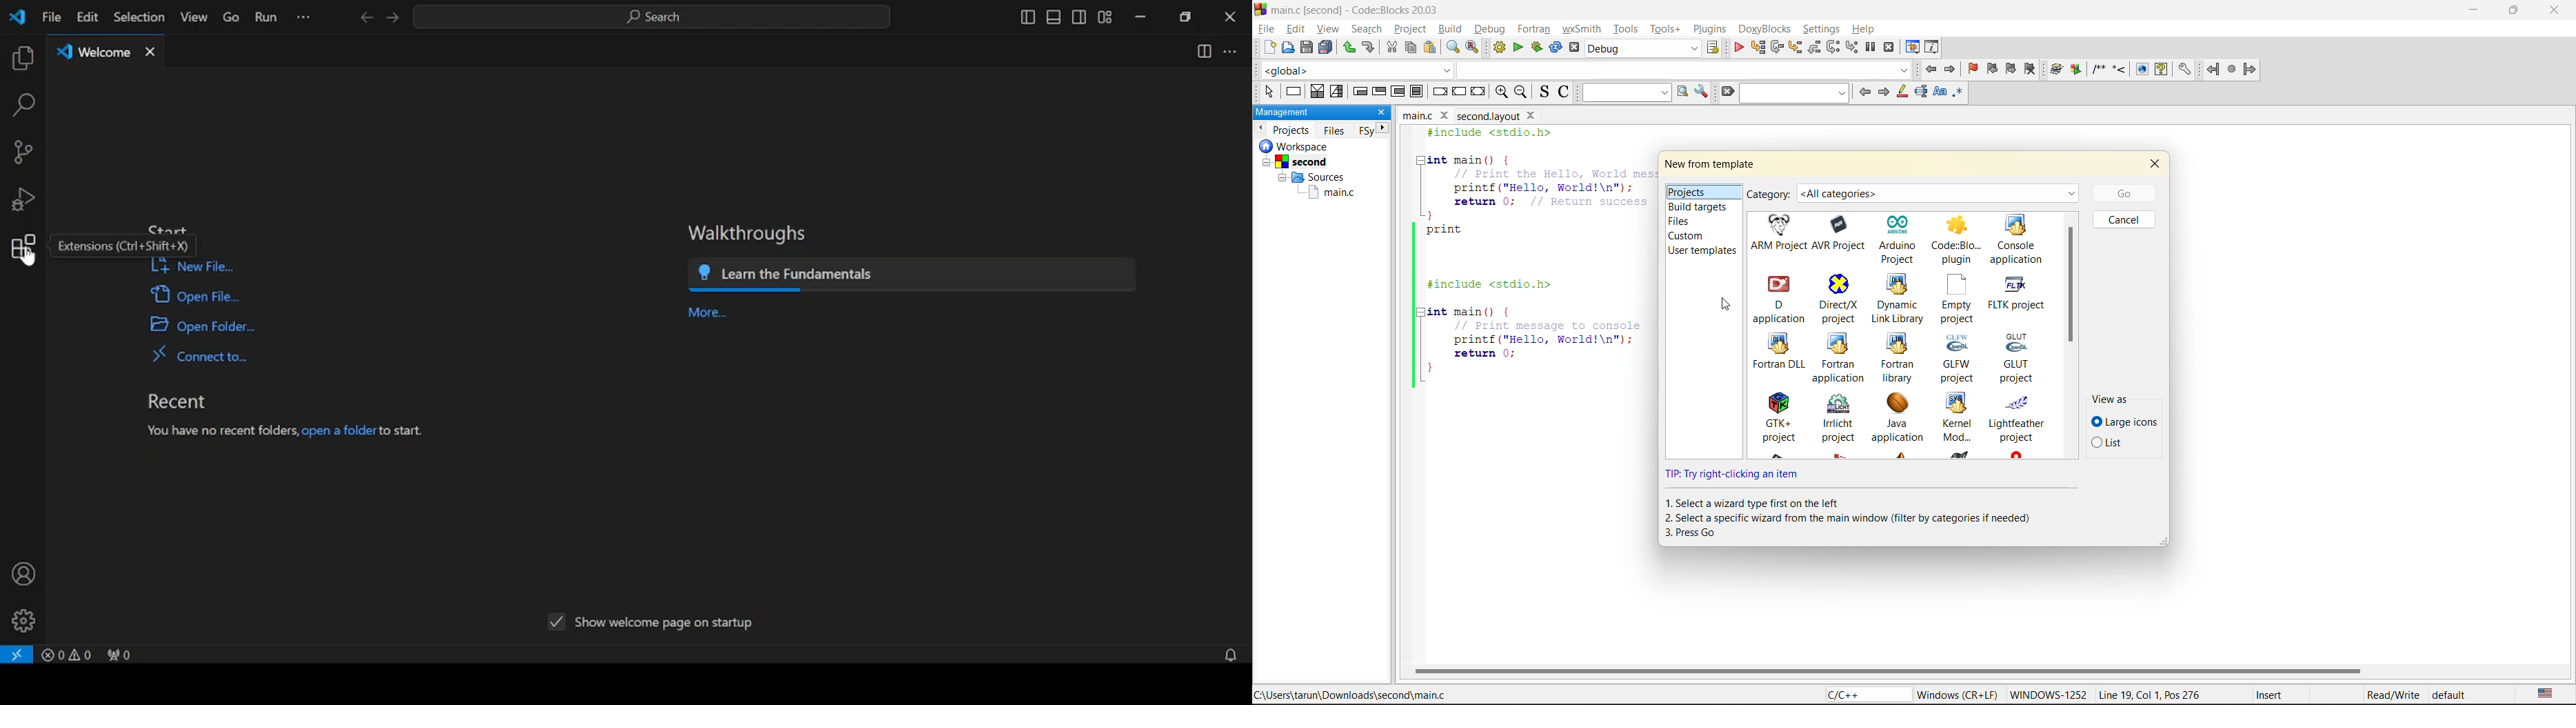 The width and height of the screenshot is (2576, 728). Describe the element at coordinates (1840, 299) in the screenshot. I see `direct/x project` at that location.